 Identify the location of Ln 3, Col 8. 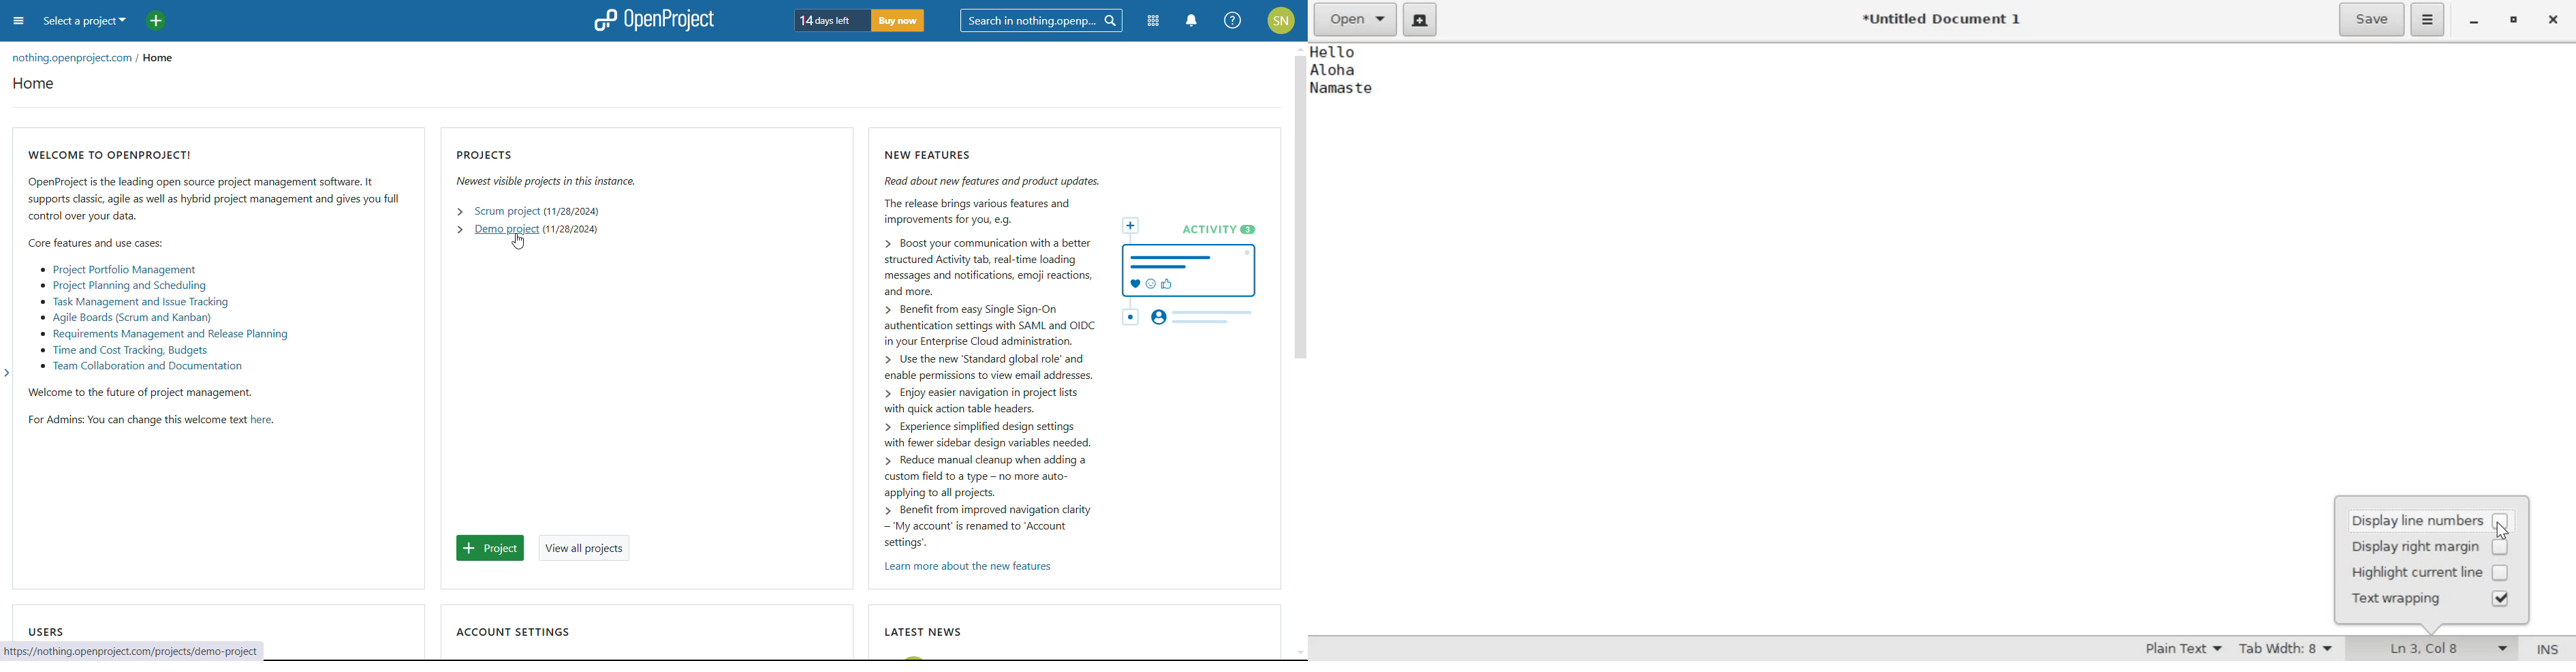
(2449, 647).